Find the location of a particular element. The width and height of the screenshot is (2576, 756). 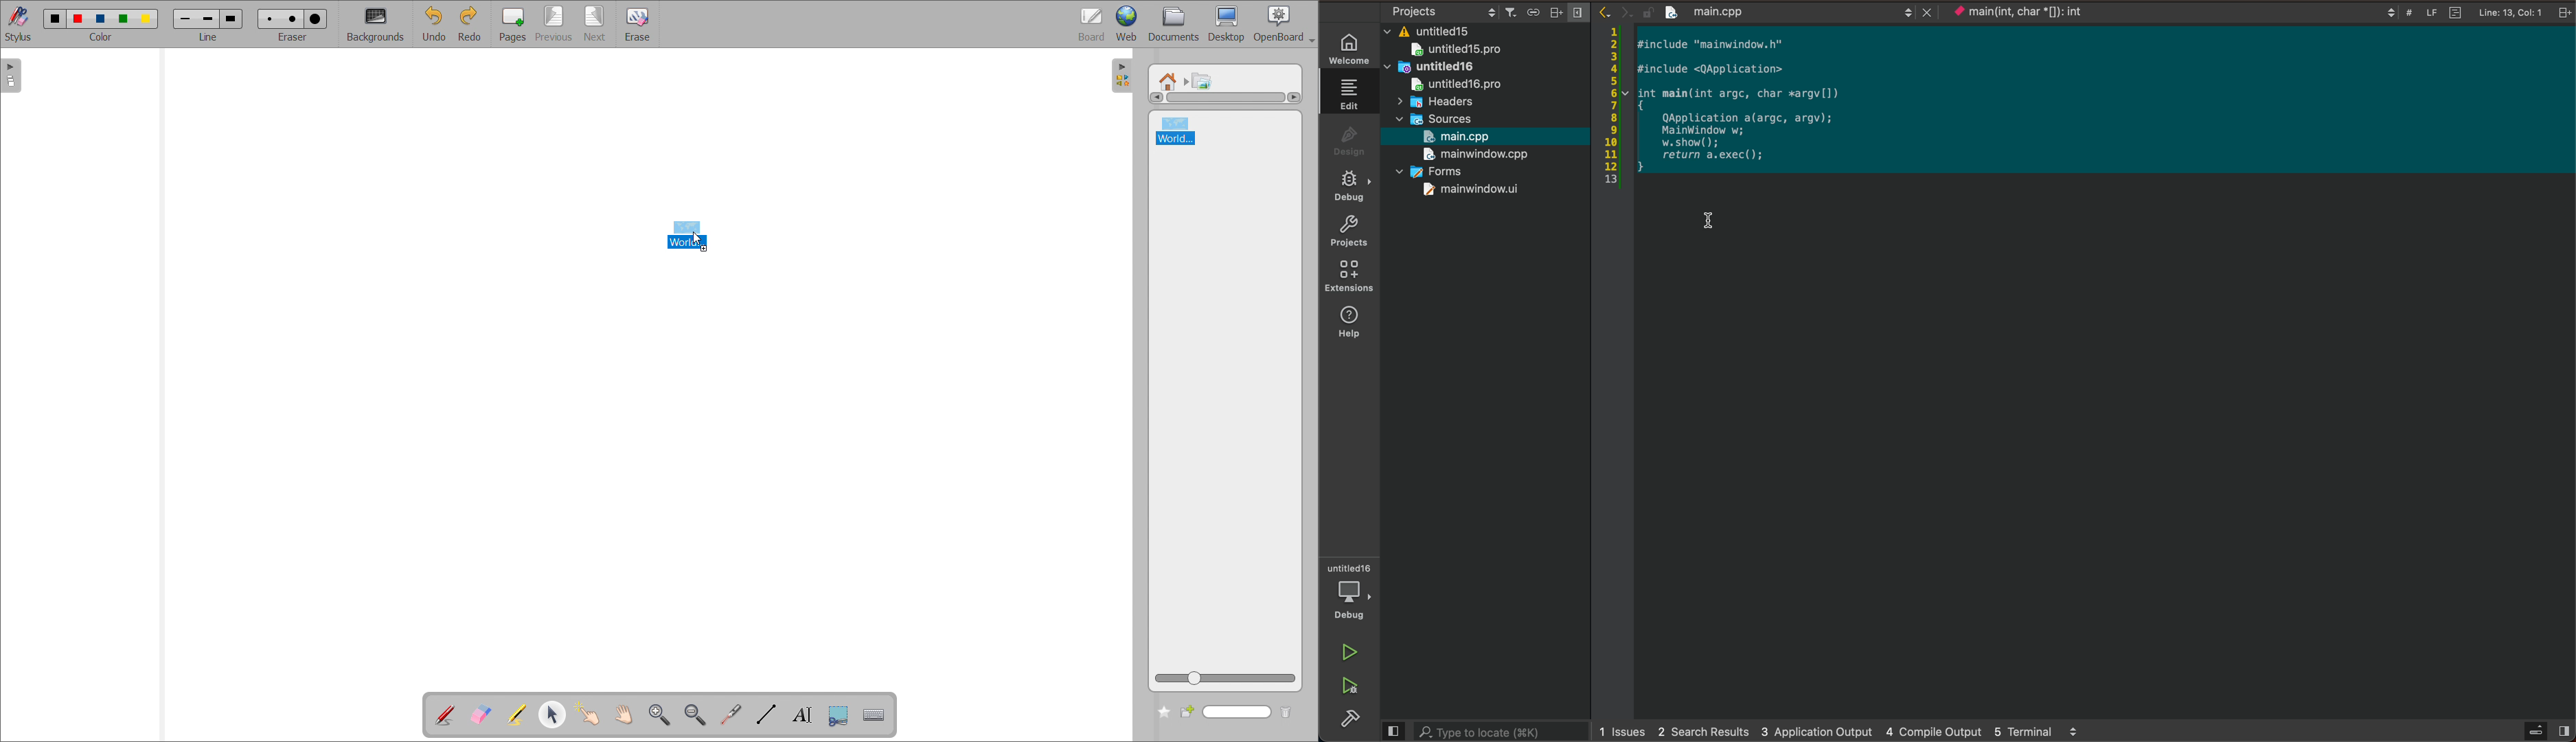

search is located at coordinates (1236, 712).